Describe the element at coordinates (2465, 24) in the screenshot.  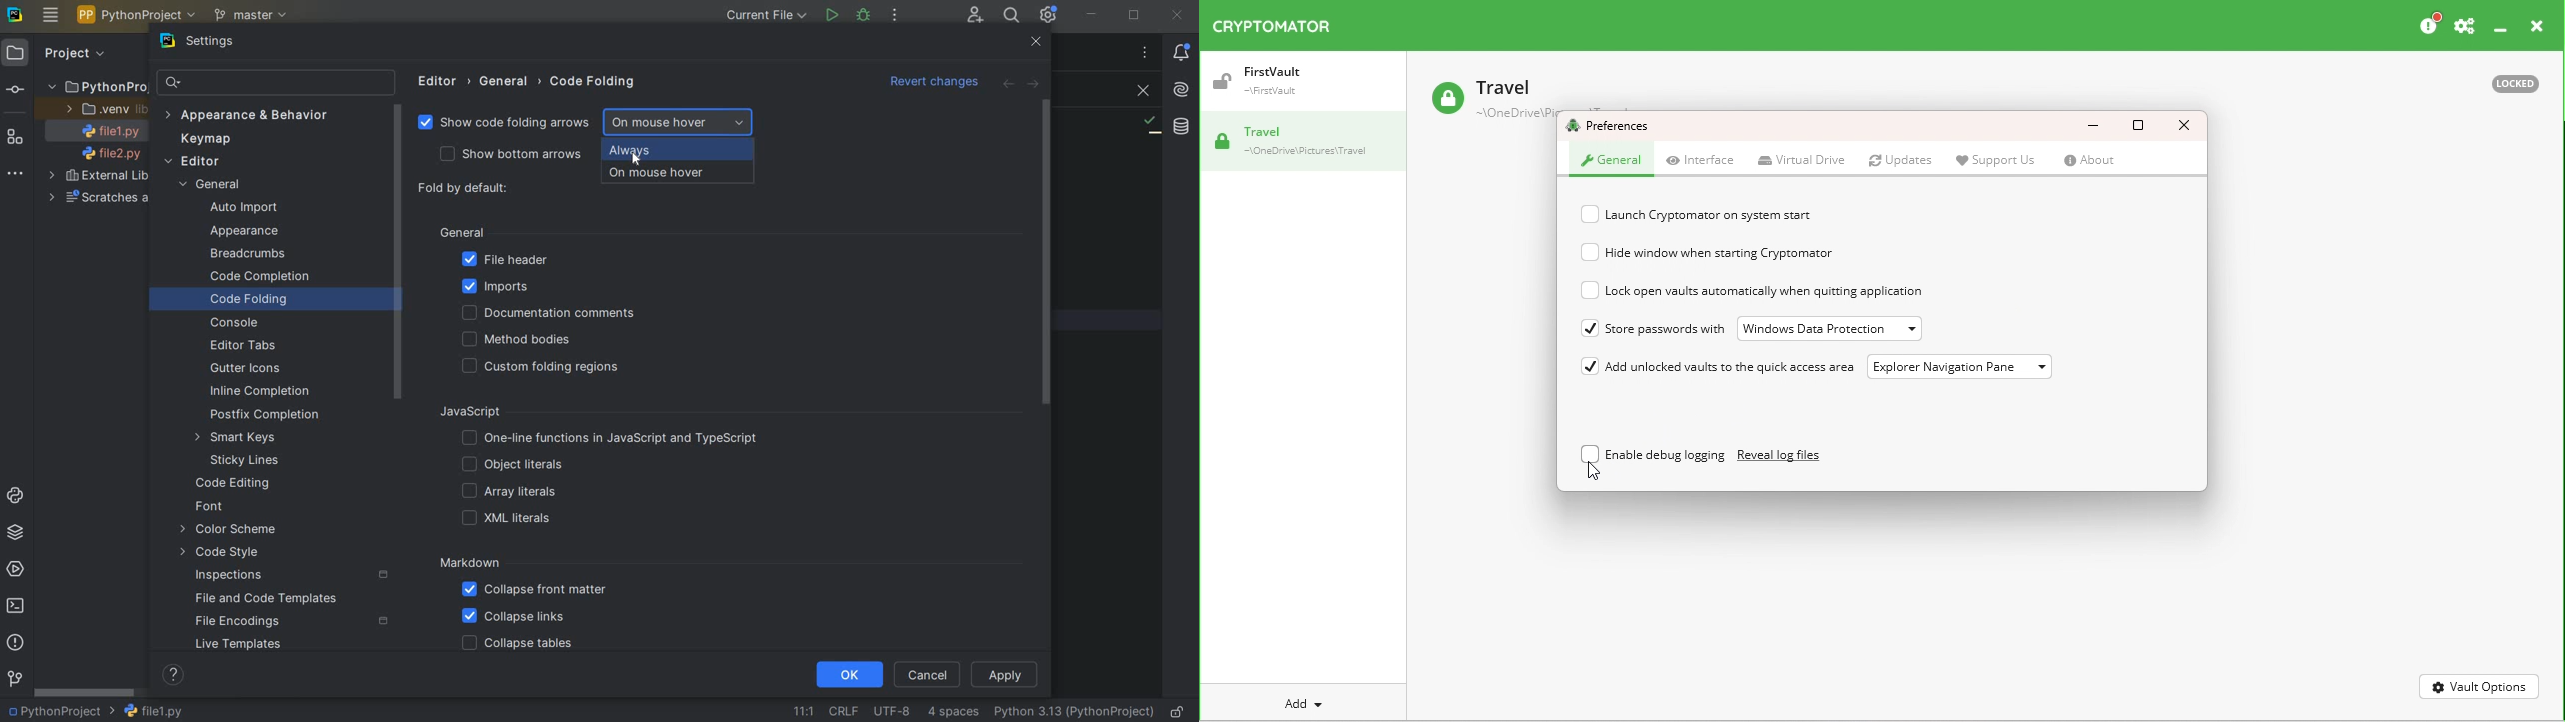
I see `Preferences` at that location.